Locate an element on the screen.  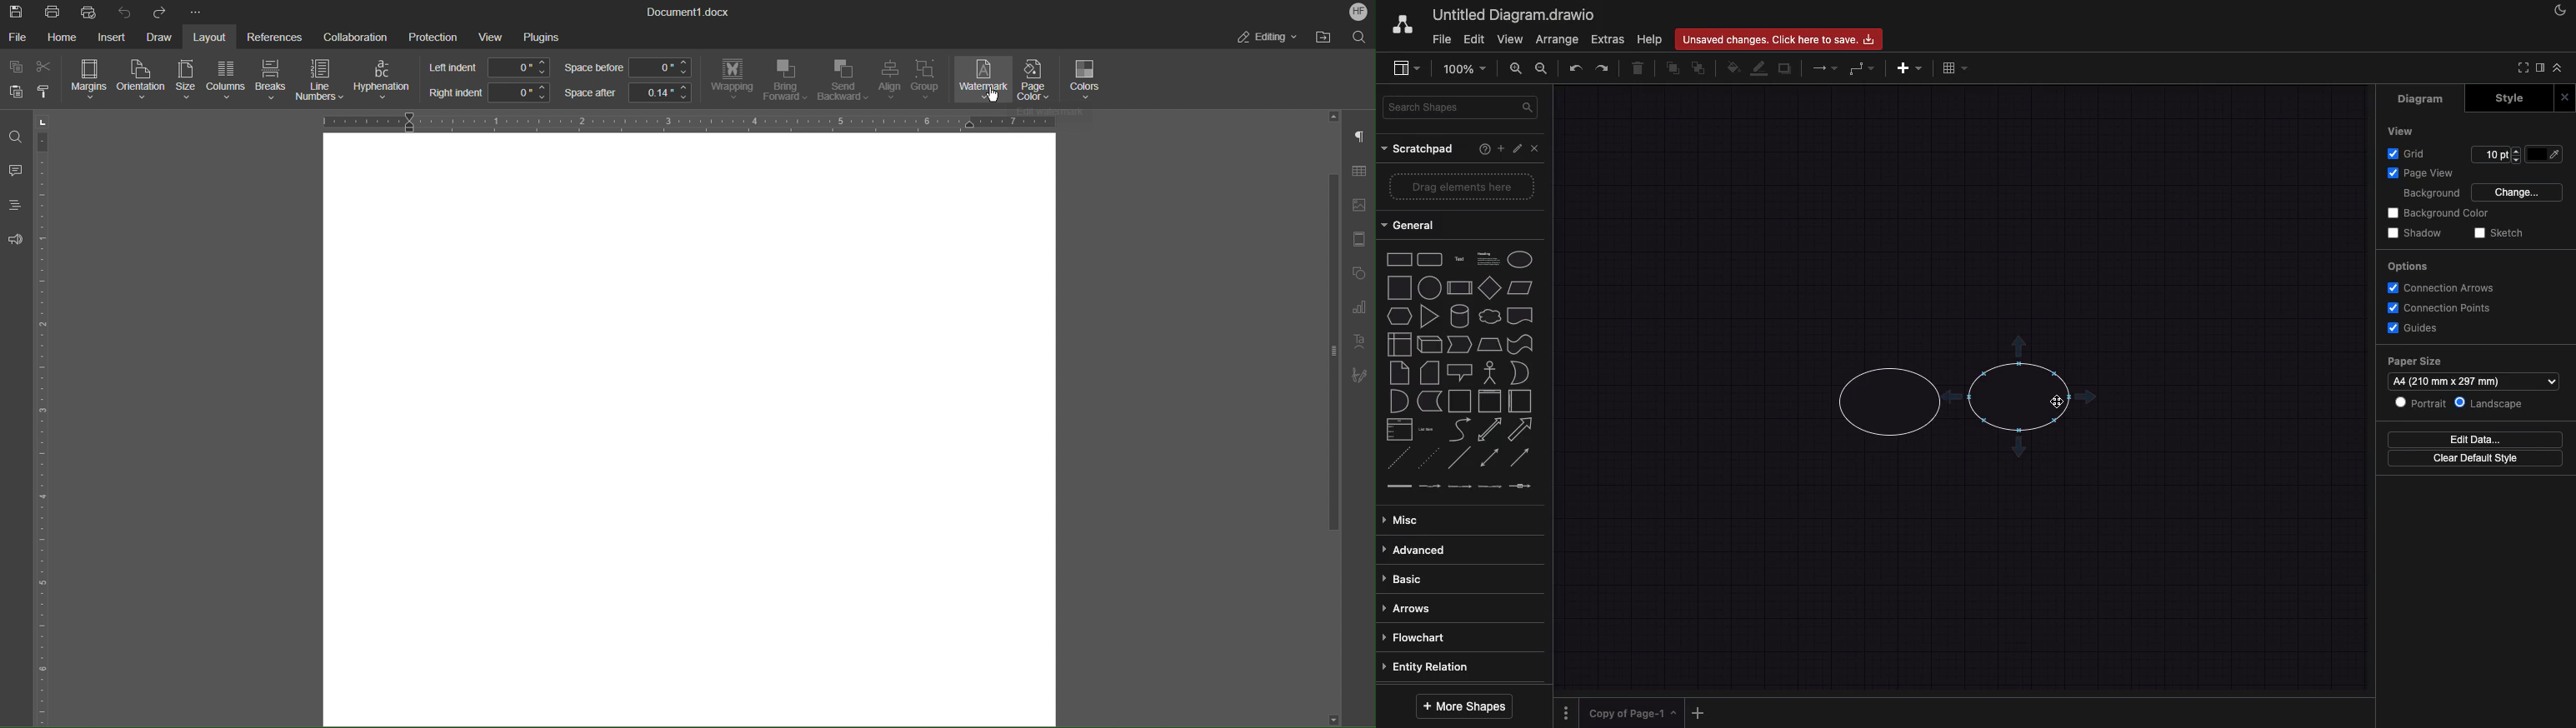
Right indent is located at coordinates (488, 93).